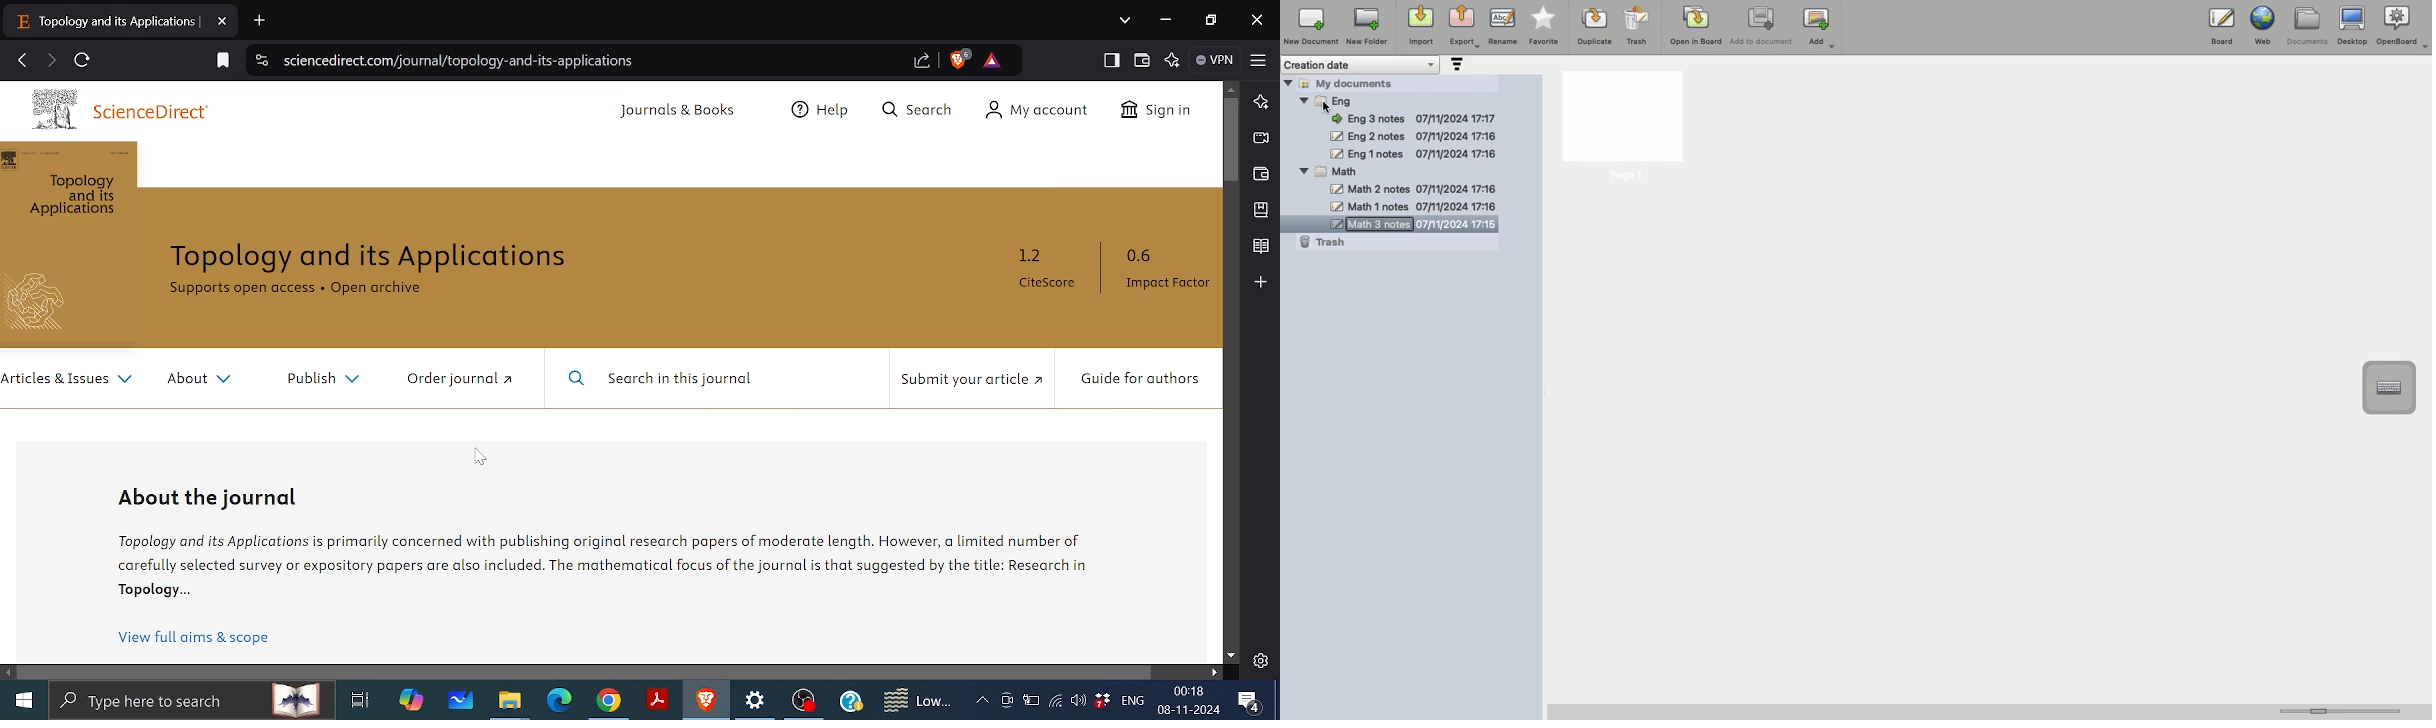 This screenshot has width=2436, height=728. Describe the element at coordinates (599, 543) in the screenshot. I see `About the journal

Topology and its Applications is primarily concerned with publishing original research papers of moderate length. However, a limited number of
carefully selected survey or expository papers are also included. The mathematical focus of the journal is that suggested by the title: Research in
Topology...` at that location.